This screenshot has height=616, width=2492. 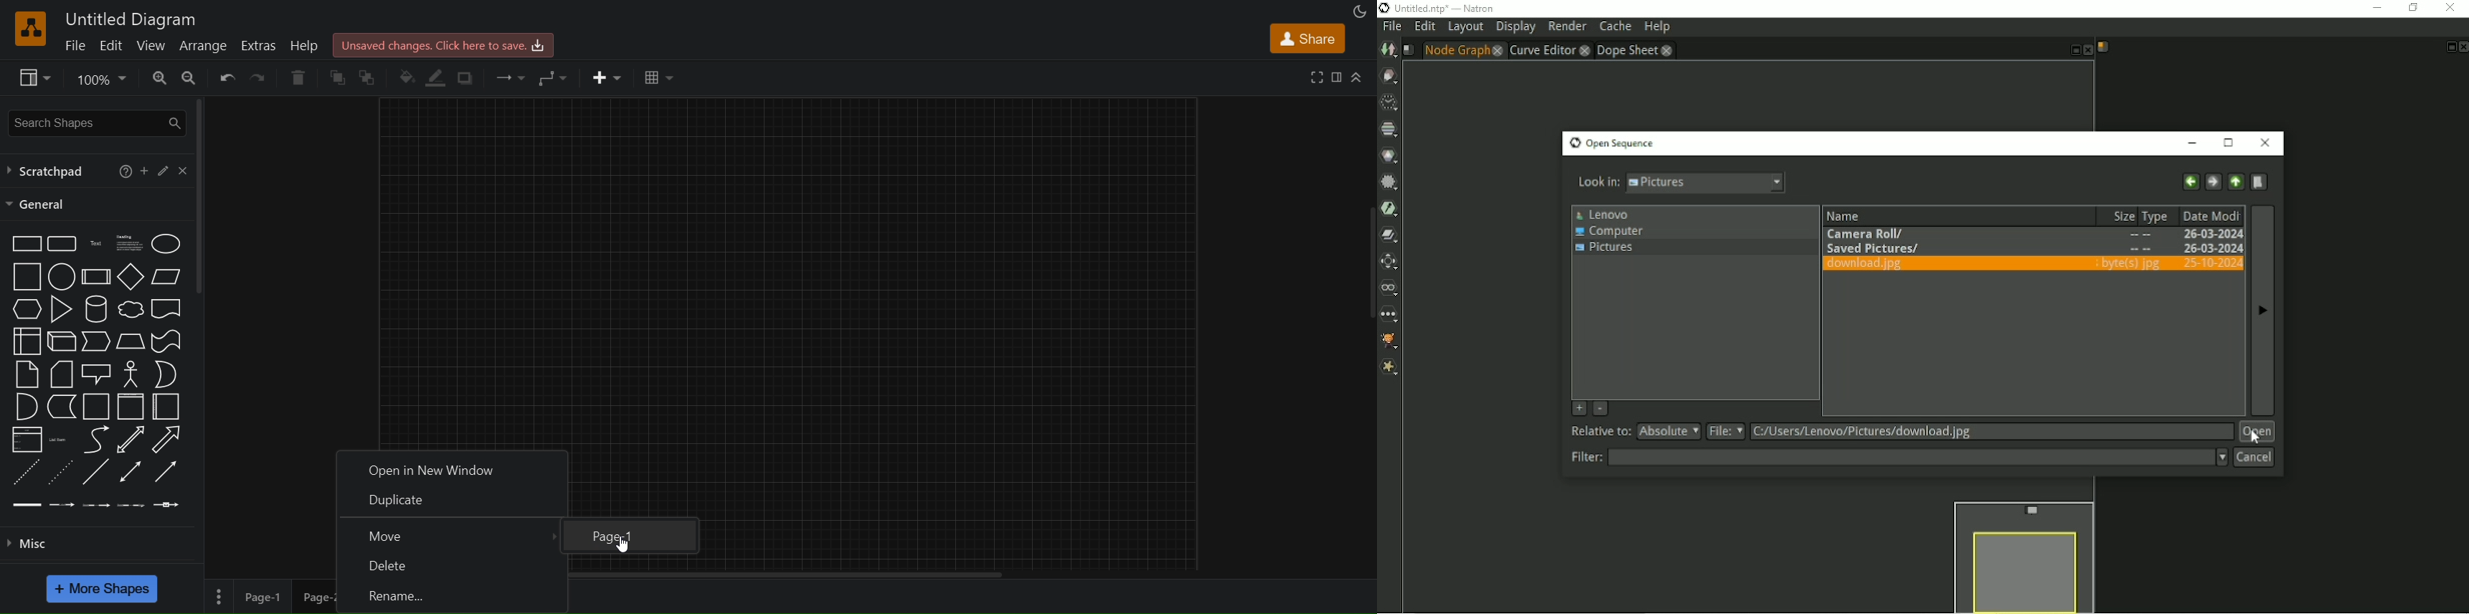 What do you see at coordinates (306, 44) in the screenshot?
I see `help` at bounding box center [306, 44].